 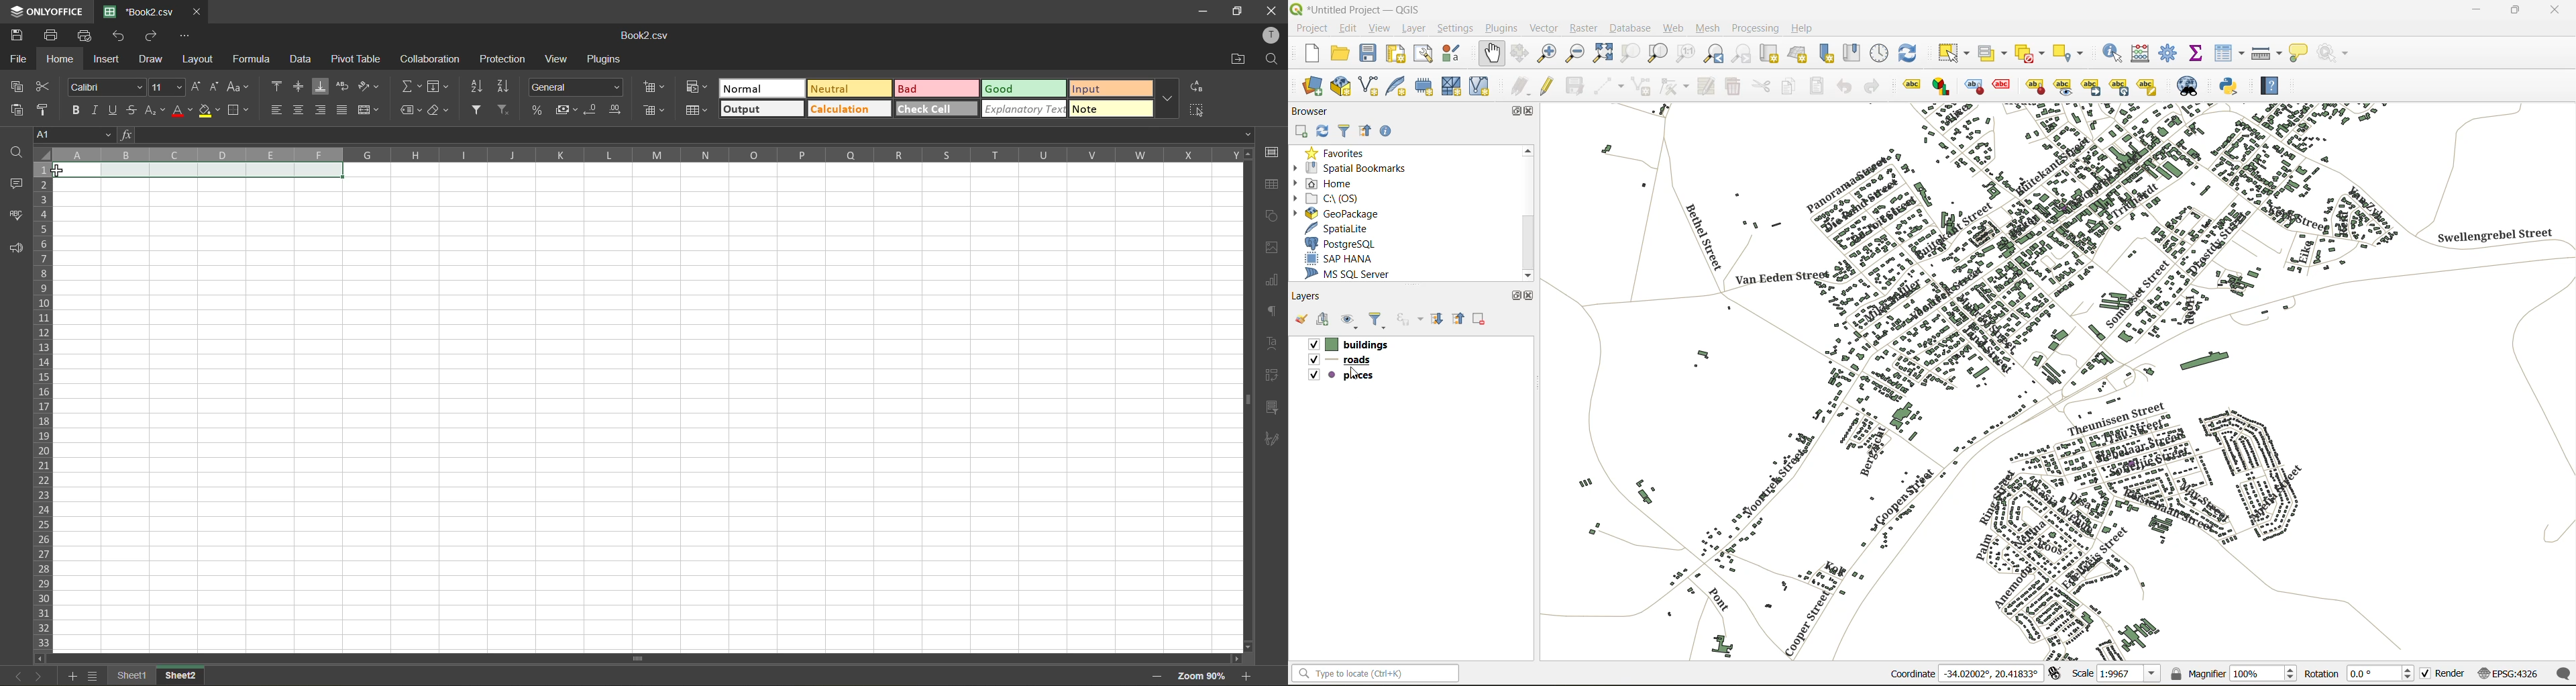 I want to click on row nos, so click(x=41, y=407).